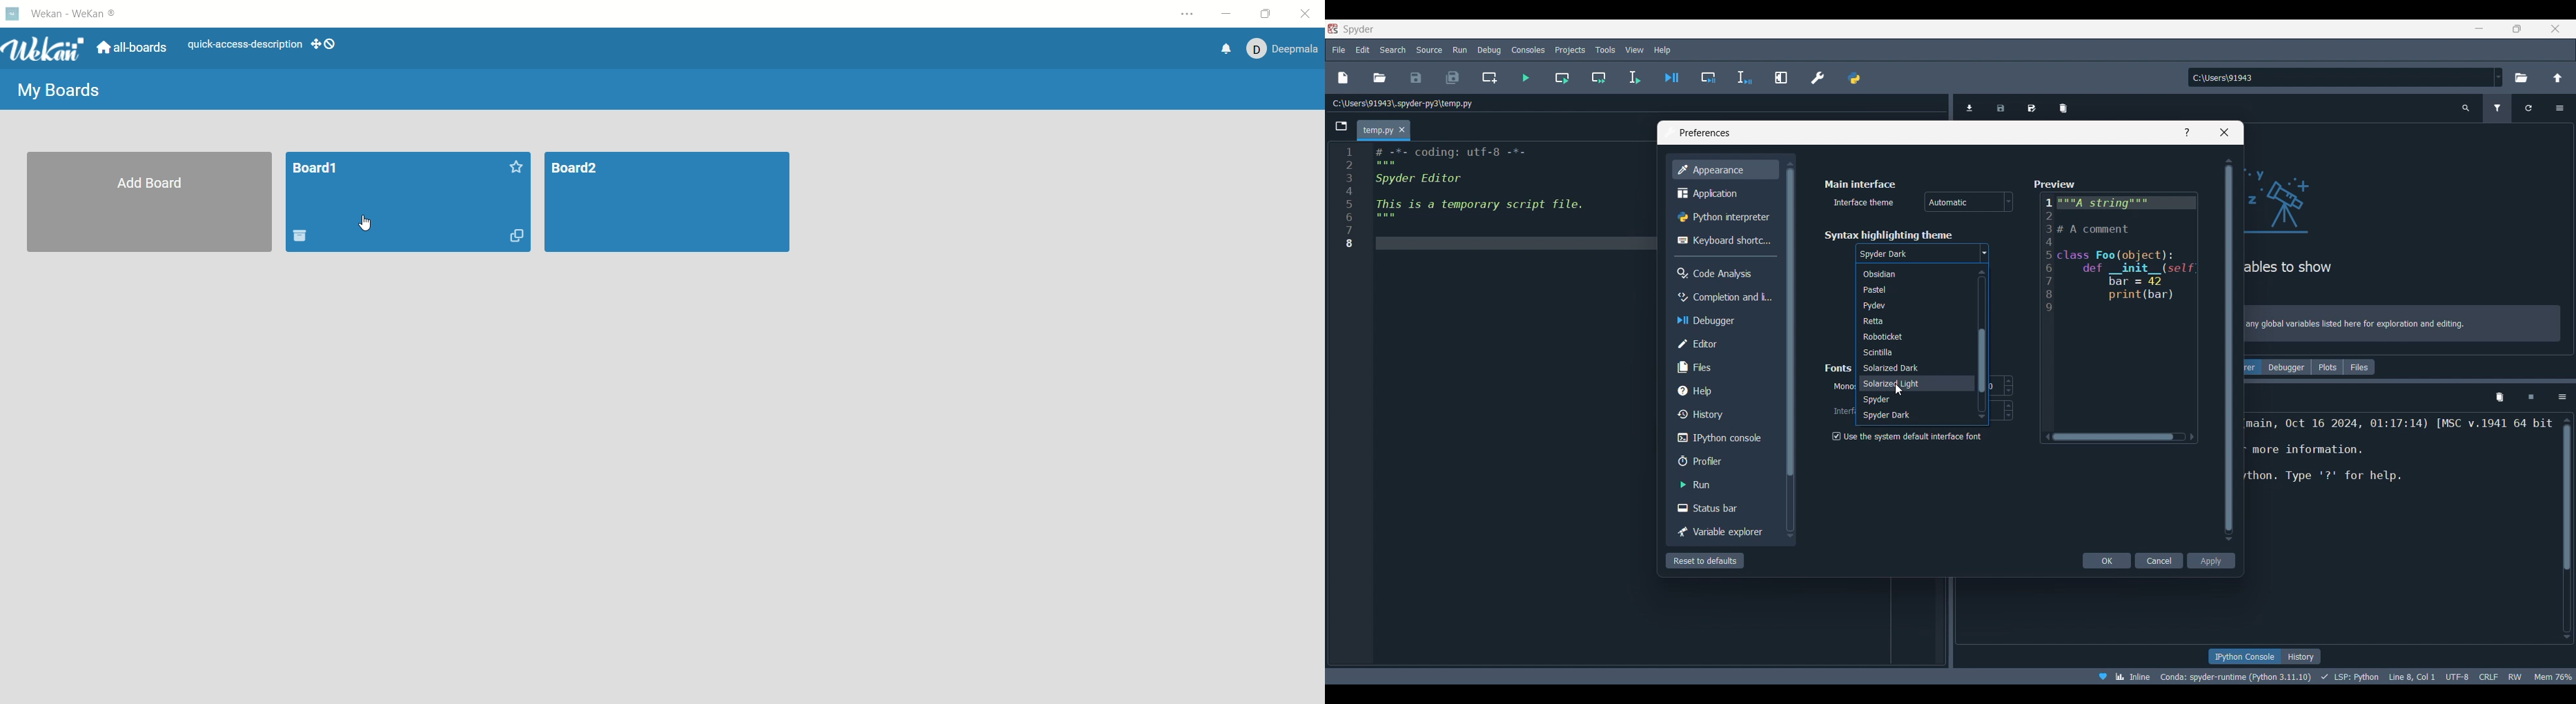  What do you see at coordinates (1922, 254) in the screenshot?
I see `Highlighting theme options` at bounding box center [1922, 254].